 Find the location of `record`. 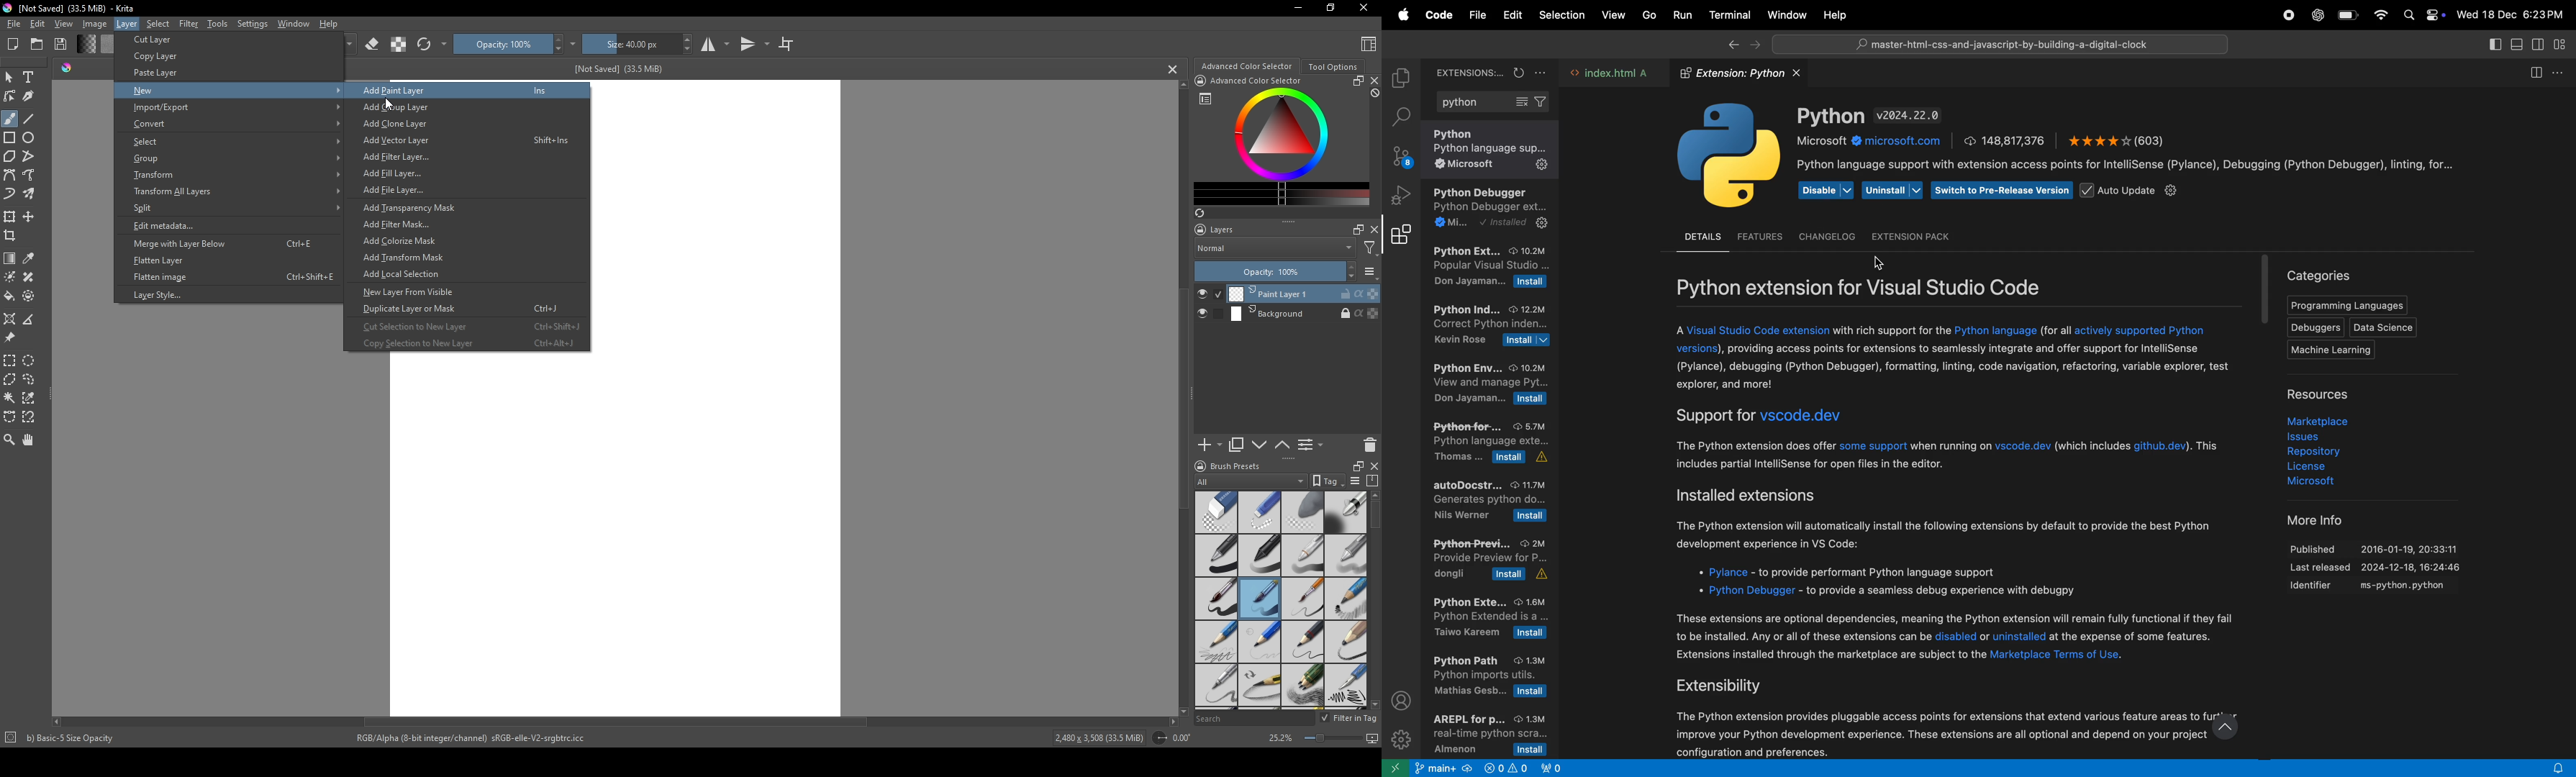

record is located at coordinates (2288, 16).